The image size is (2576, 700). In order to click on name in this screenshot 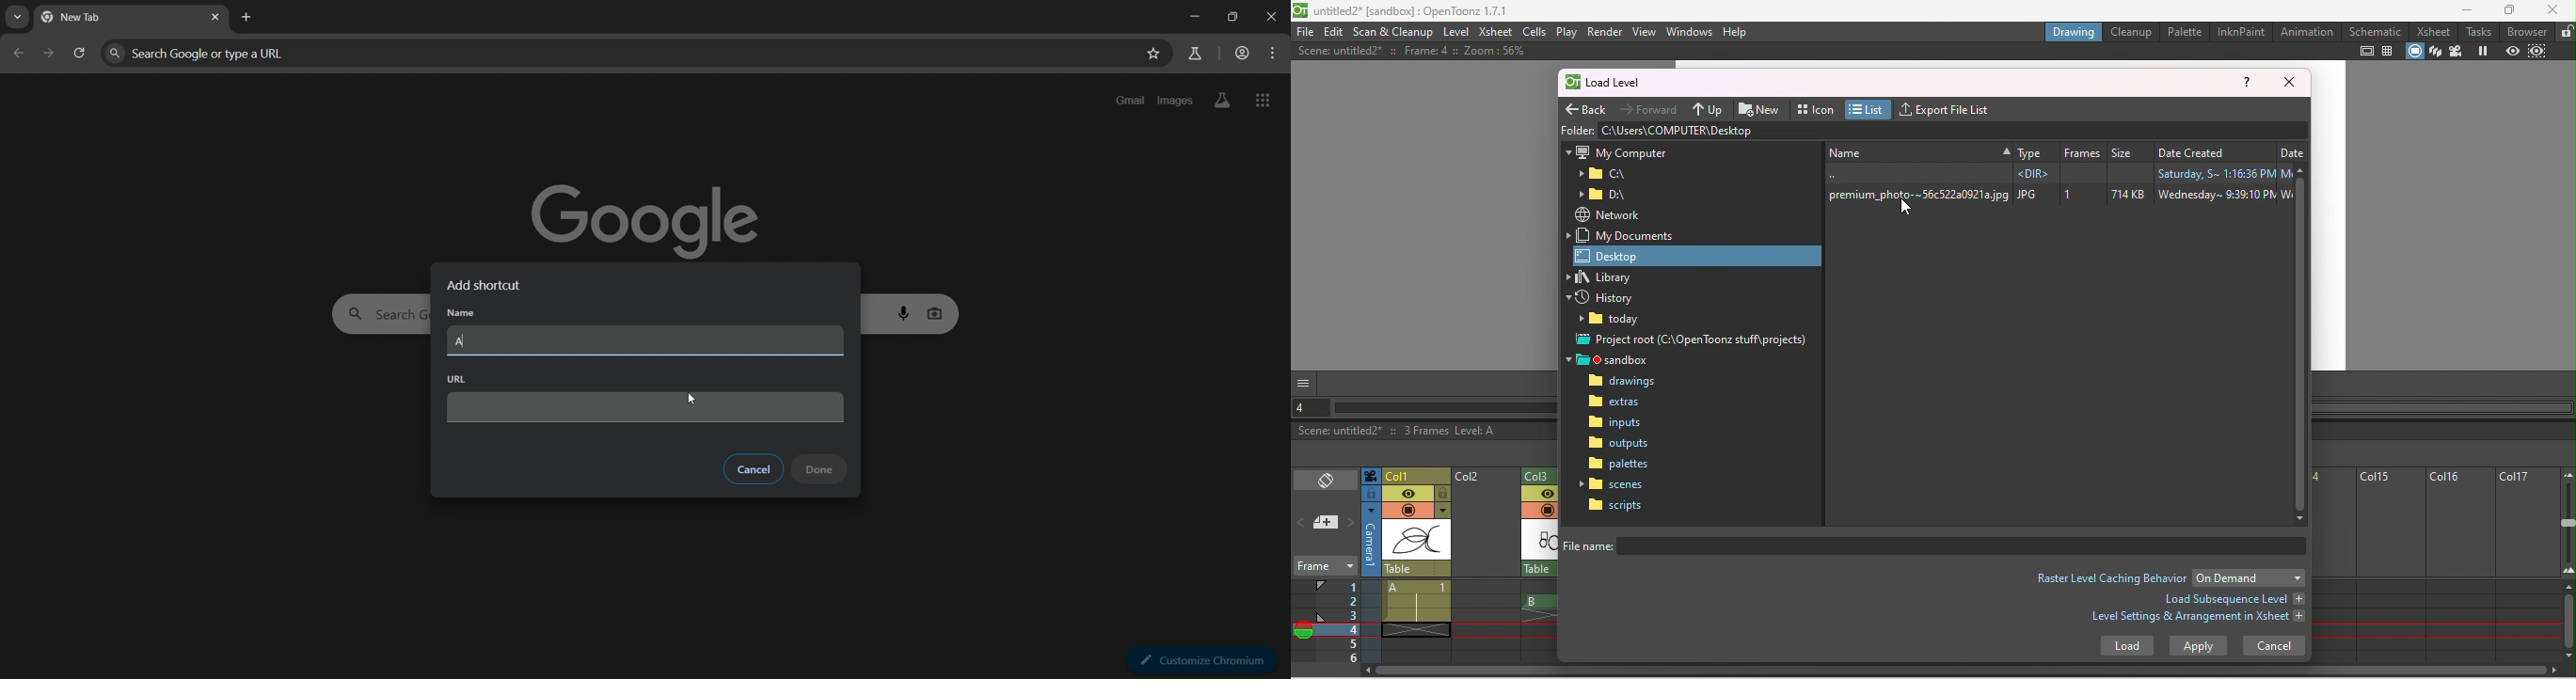, I will do `click(463, 316)`.